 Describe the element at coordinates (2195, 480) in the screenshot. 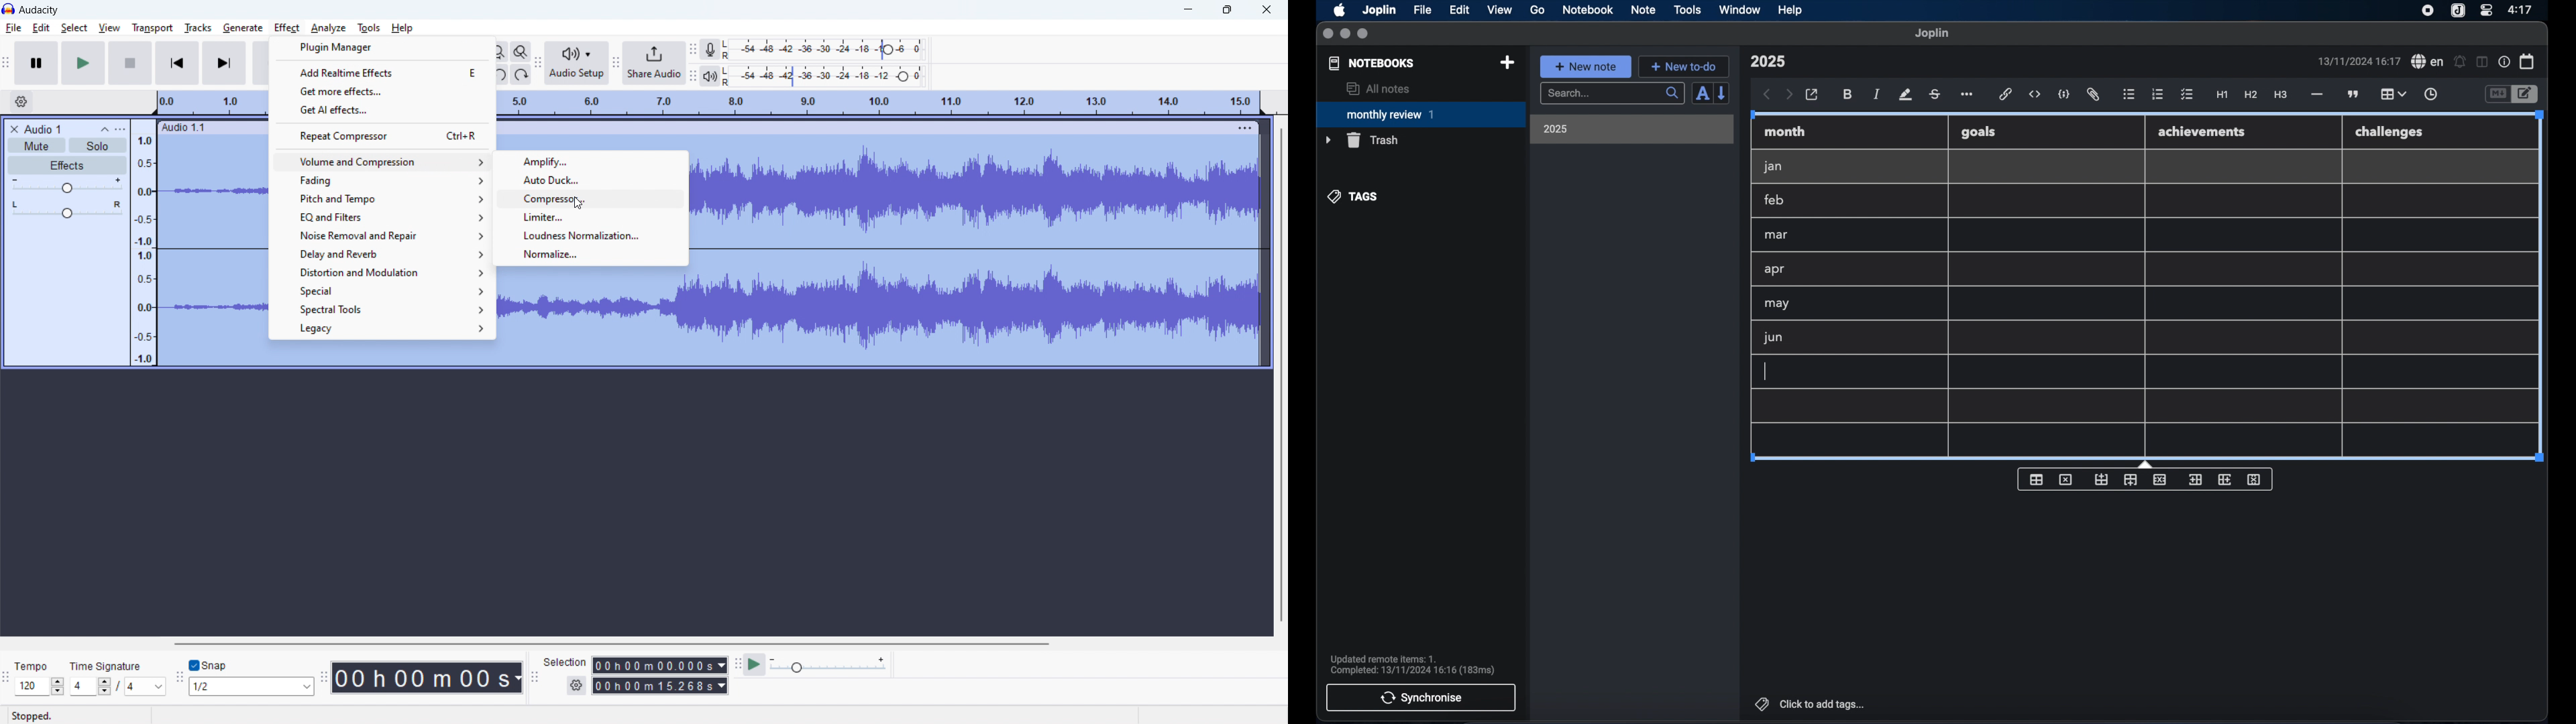

I see `insert column before` at that location.